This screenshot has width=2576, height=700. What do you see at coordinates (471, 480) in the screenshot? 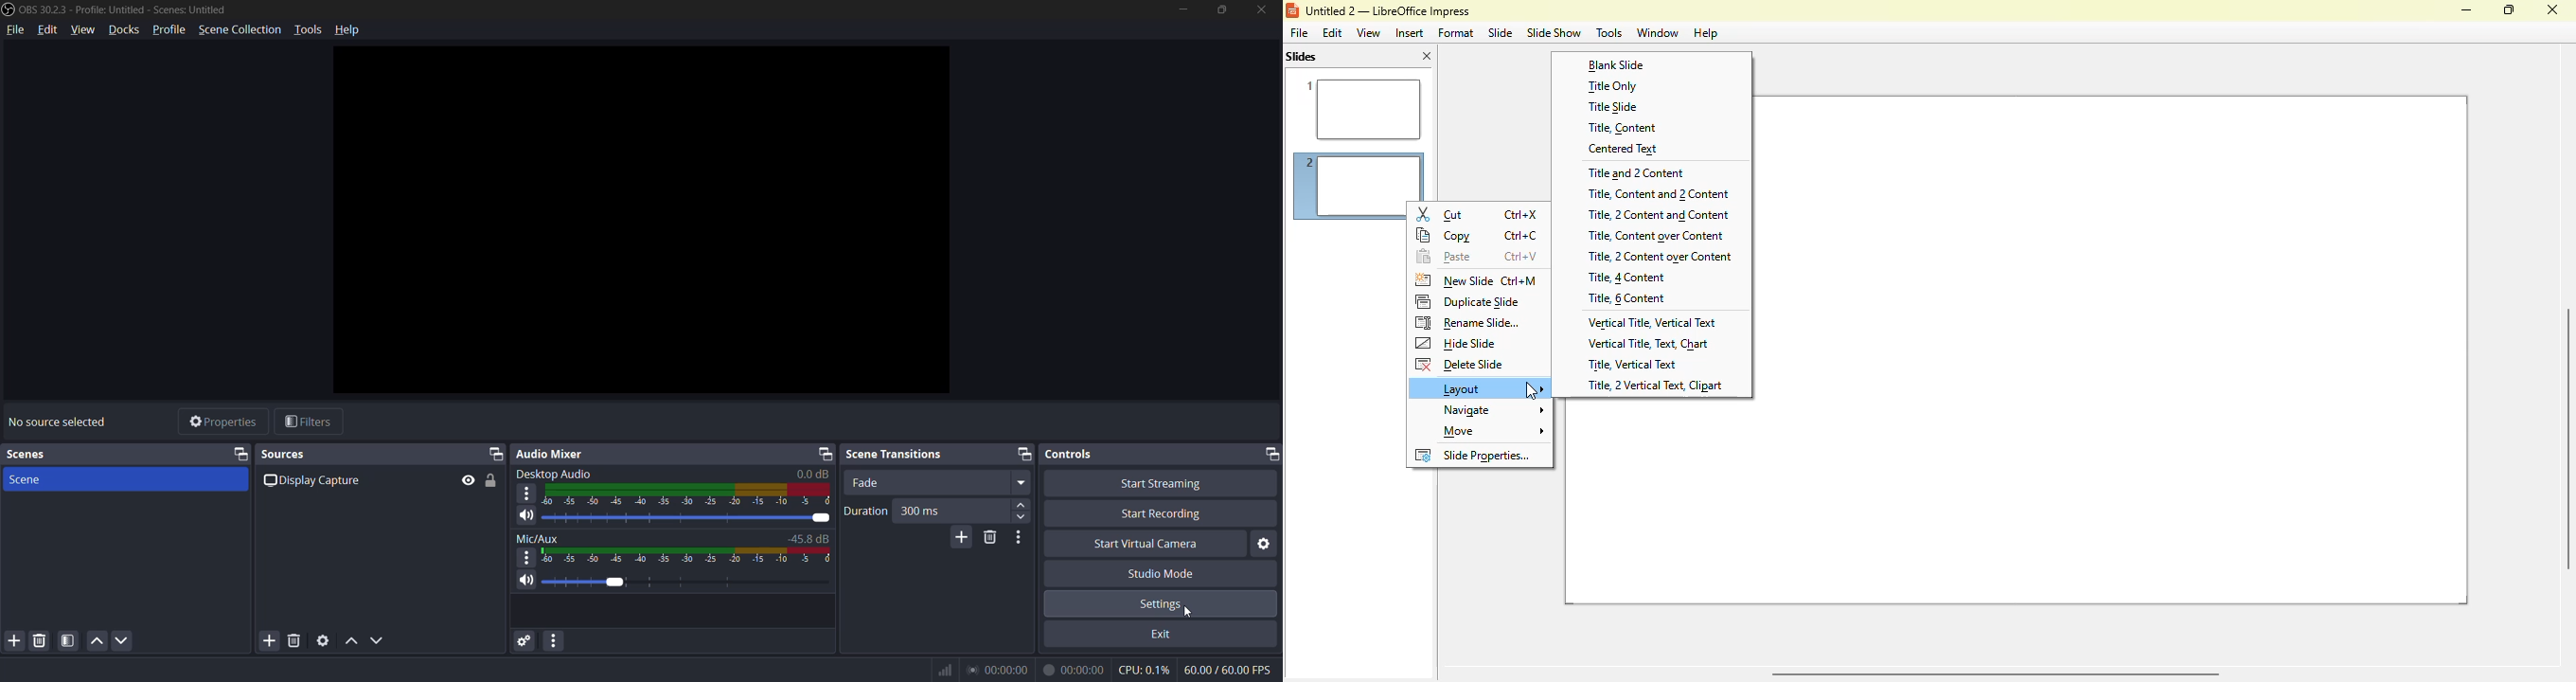
I see `hide/view` at bounding box center [471, 480].